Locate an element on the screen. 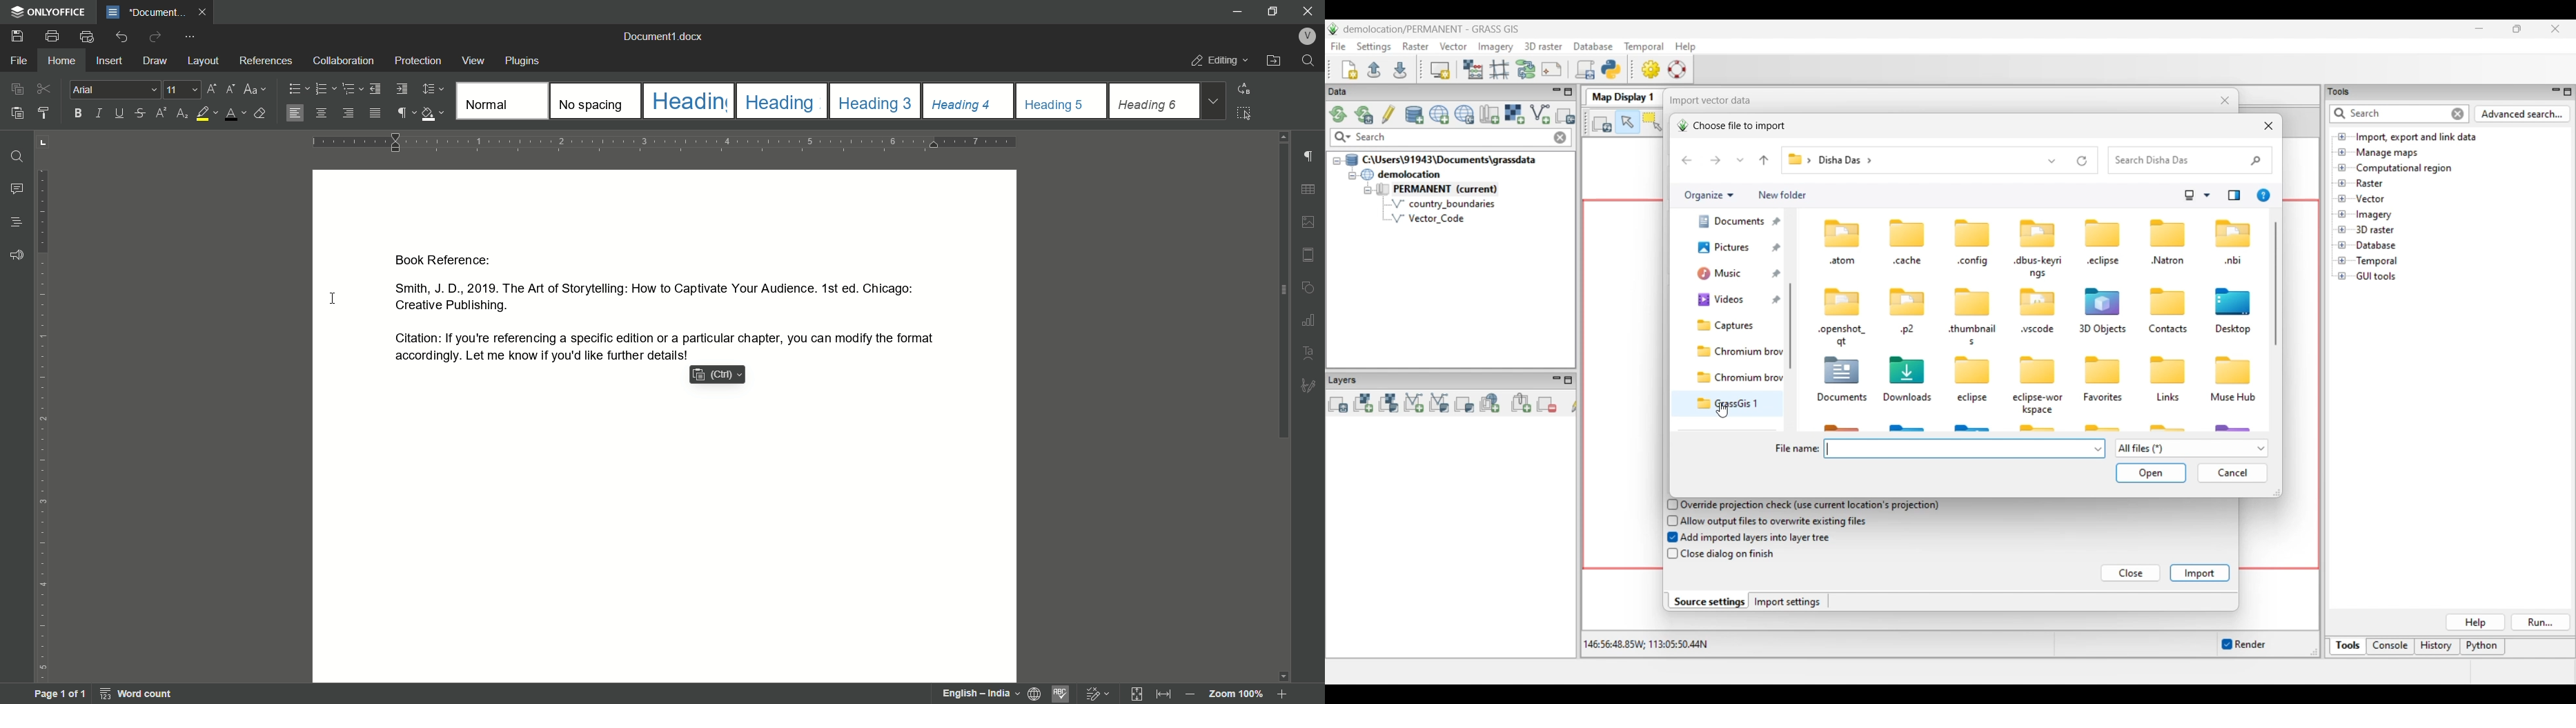 The image size is (2576, 728). font size is located at coordinates (184, 90).